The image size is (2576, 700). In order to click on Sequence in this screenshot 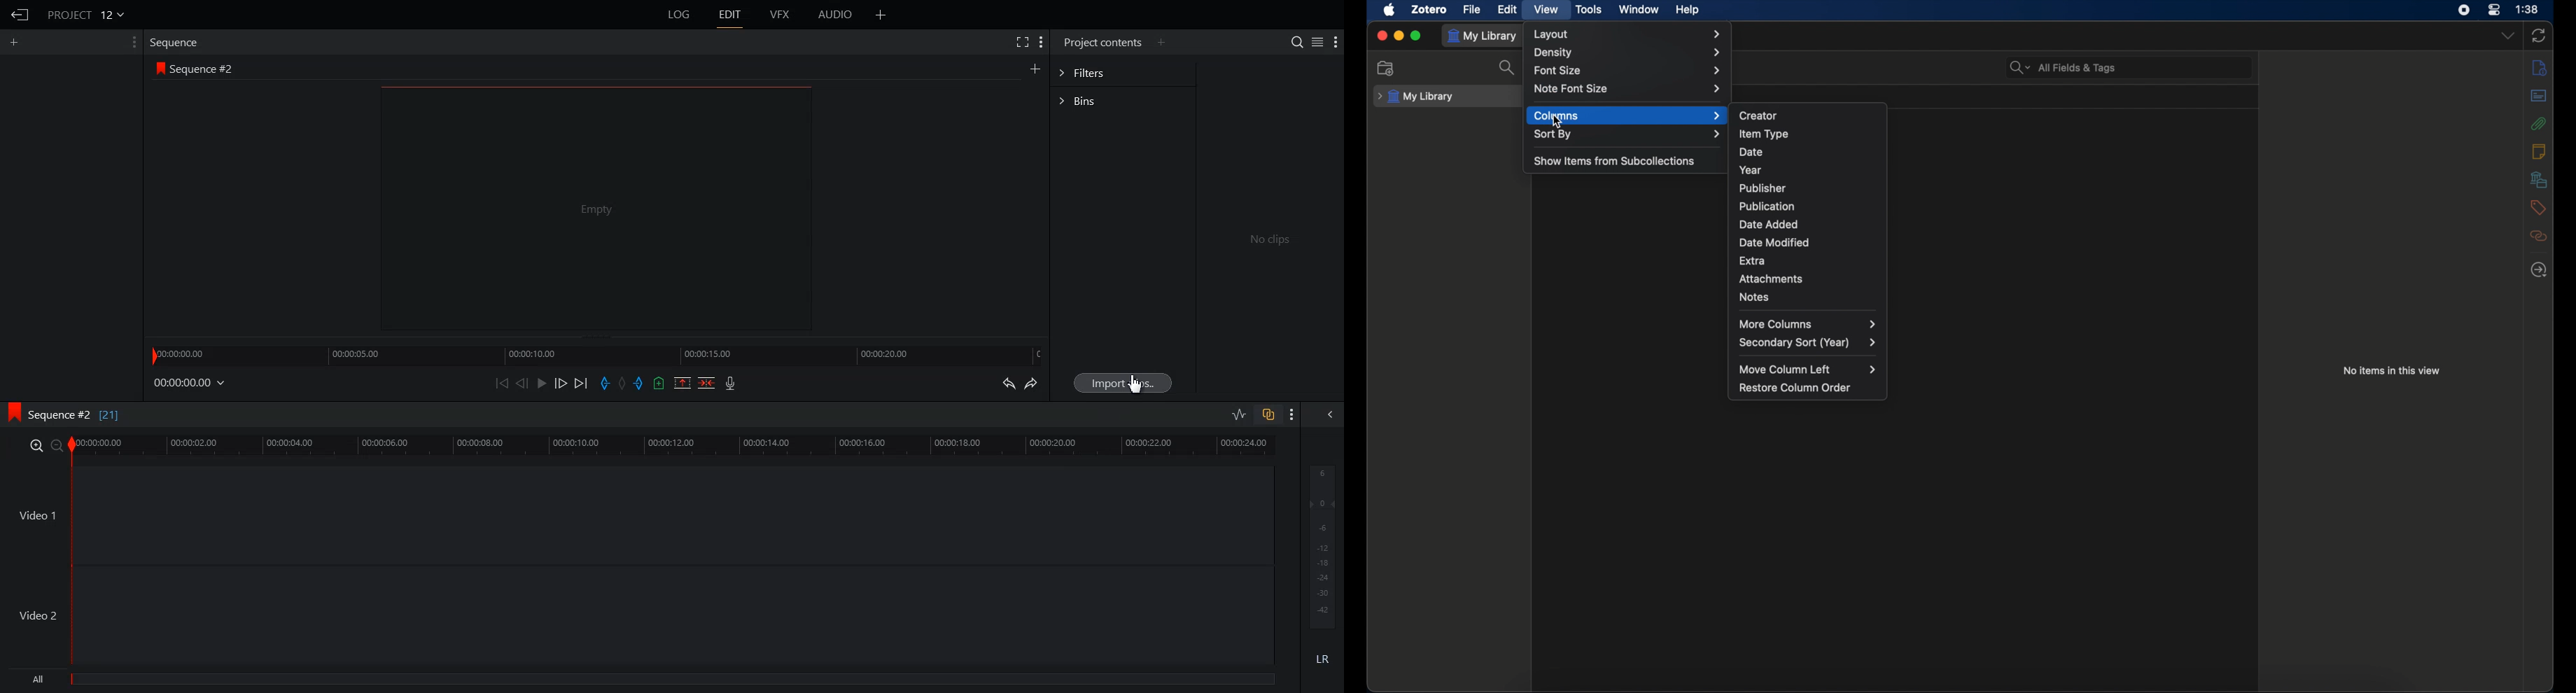, I will do `click(177, 41)`.